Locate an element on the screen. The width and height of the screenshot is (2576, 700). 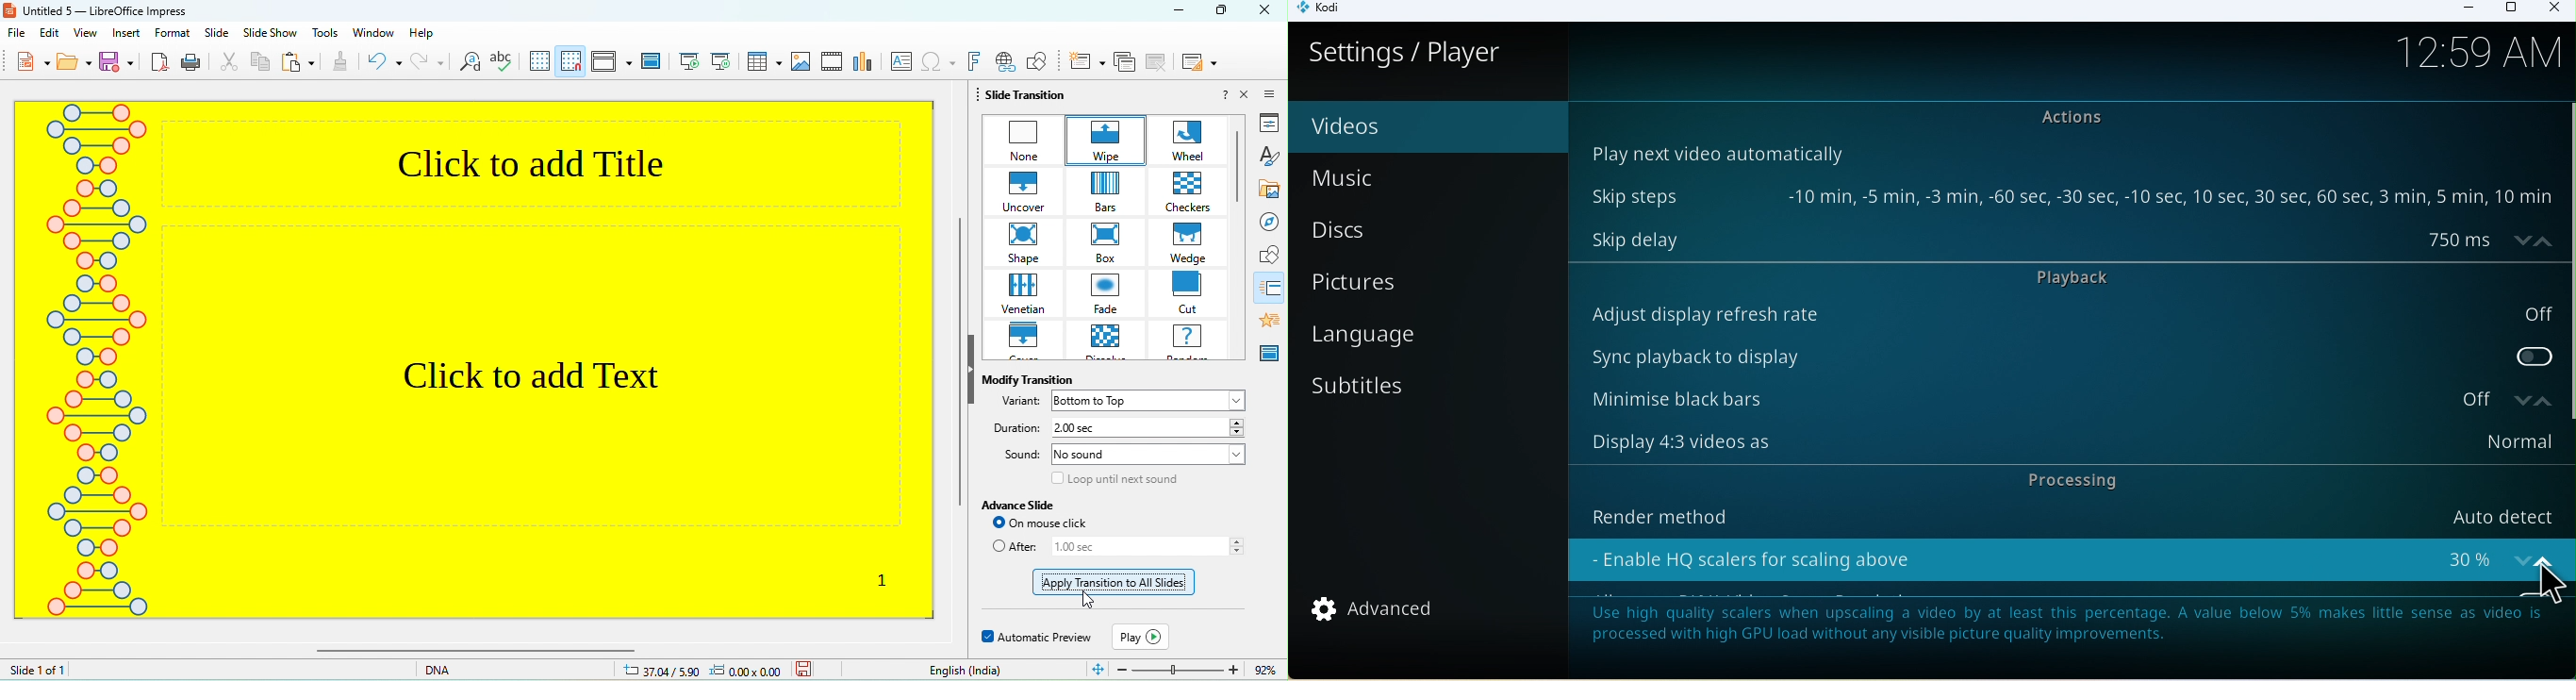
open is located at coordinates (74, 63).